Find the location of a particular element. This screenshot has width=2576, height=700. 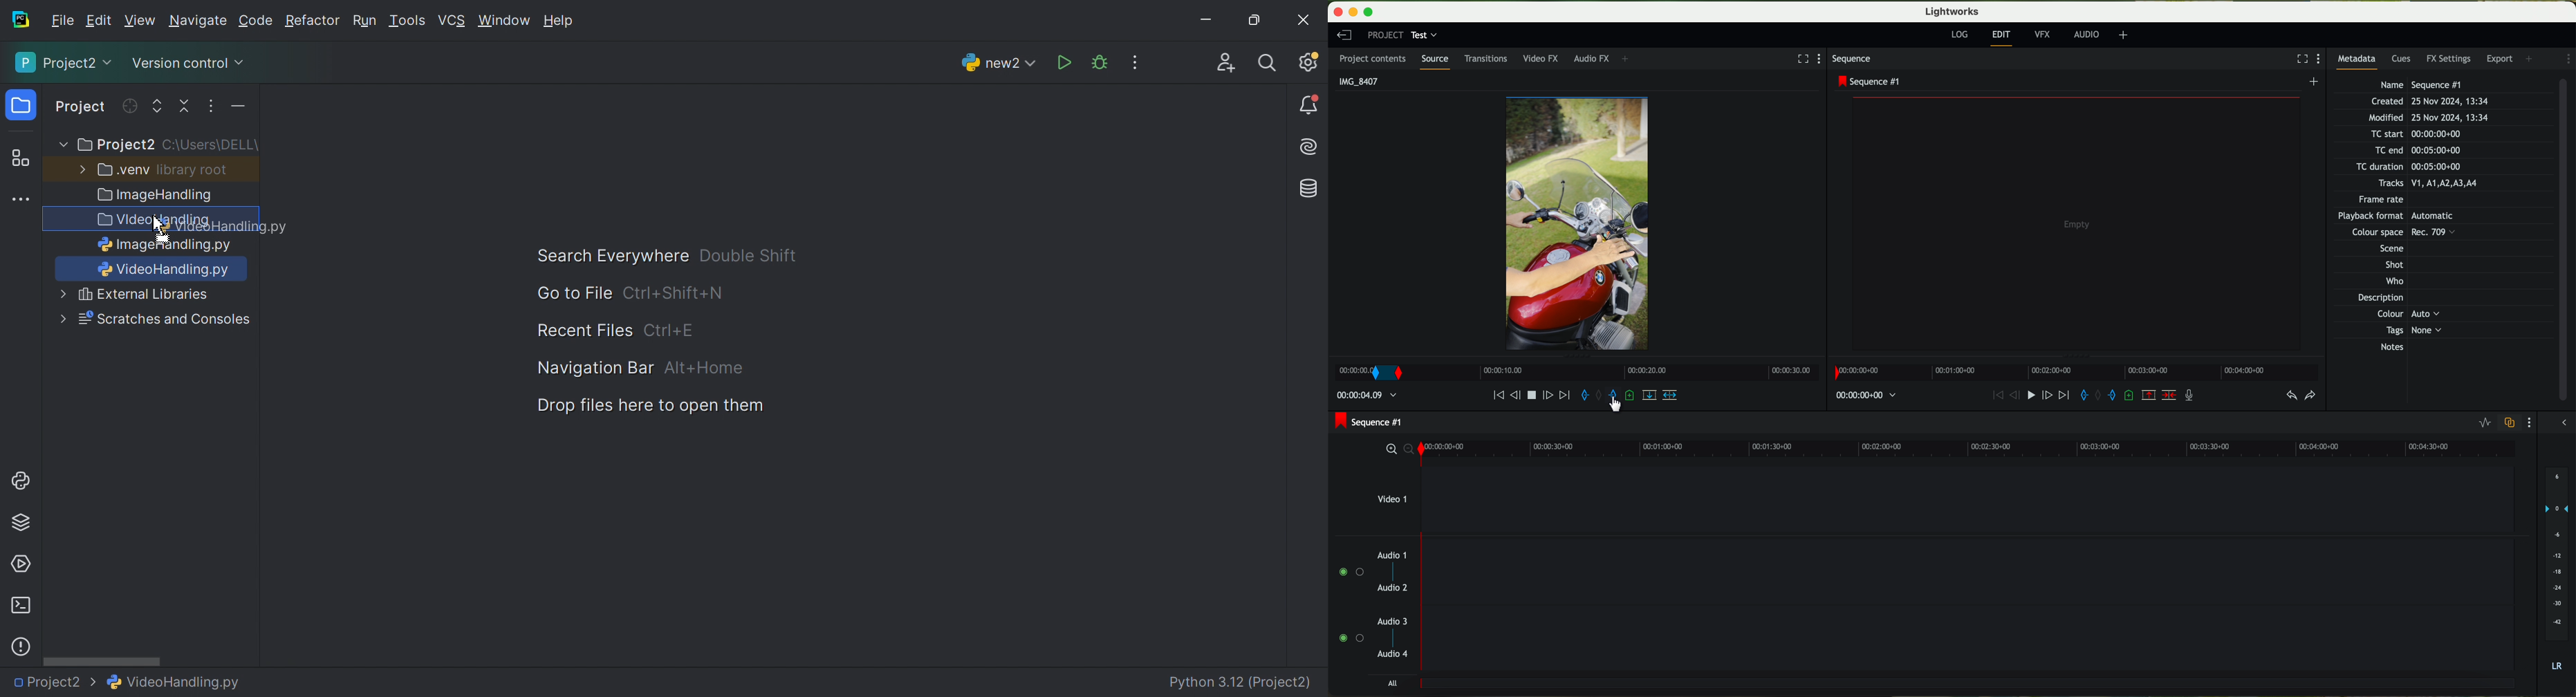

track is located at coordinates (1971, 639).